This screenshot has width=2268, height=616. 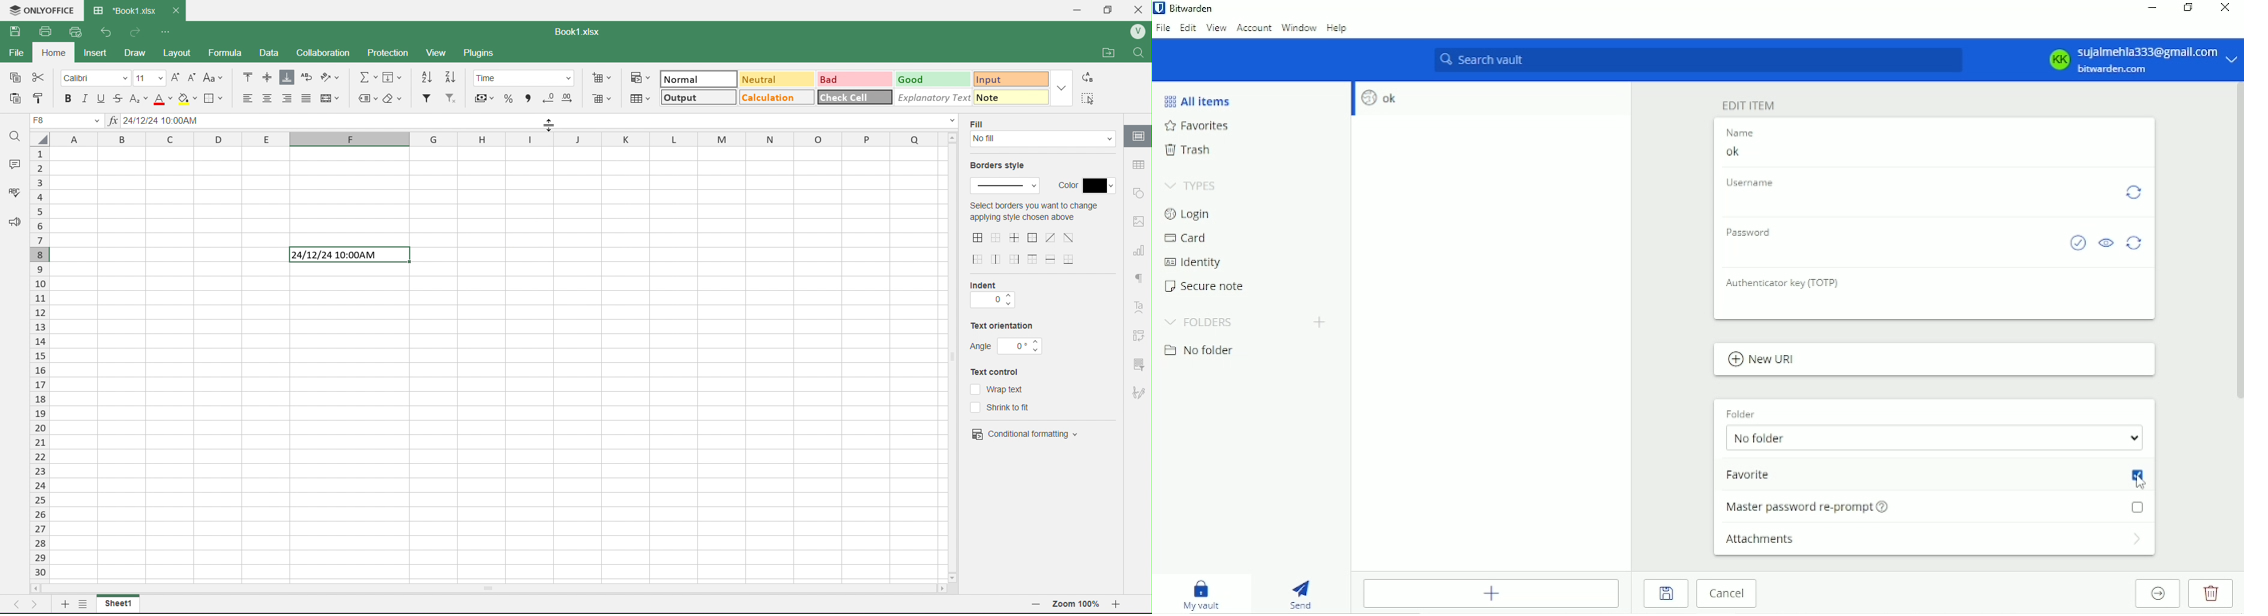 What do you see at coordinates (956, 574) in the screenshot?
I see `scroll down` at bounding box center [956, 574].